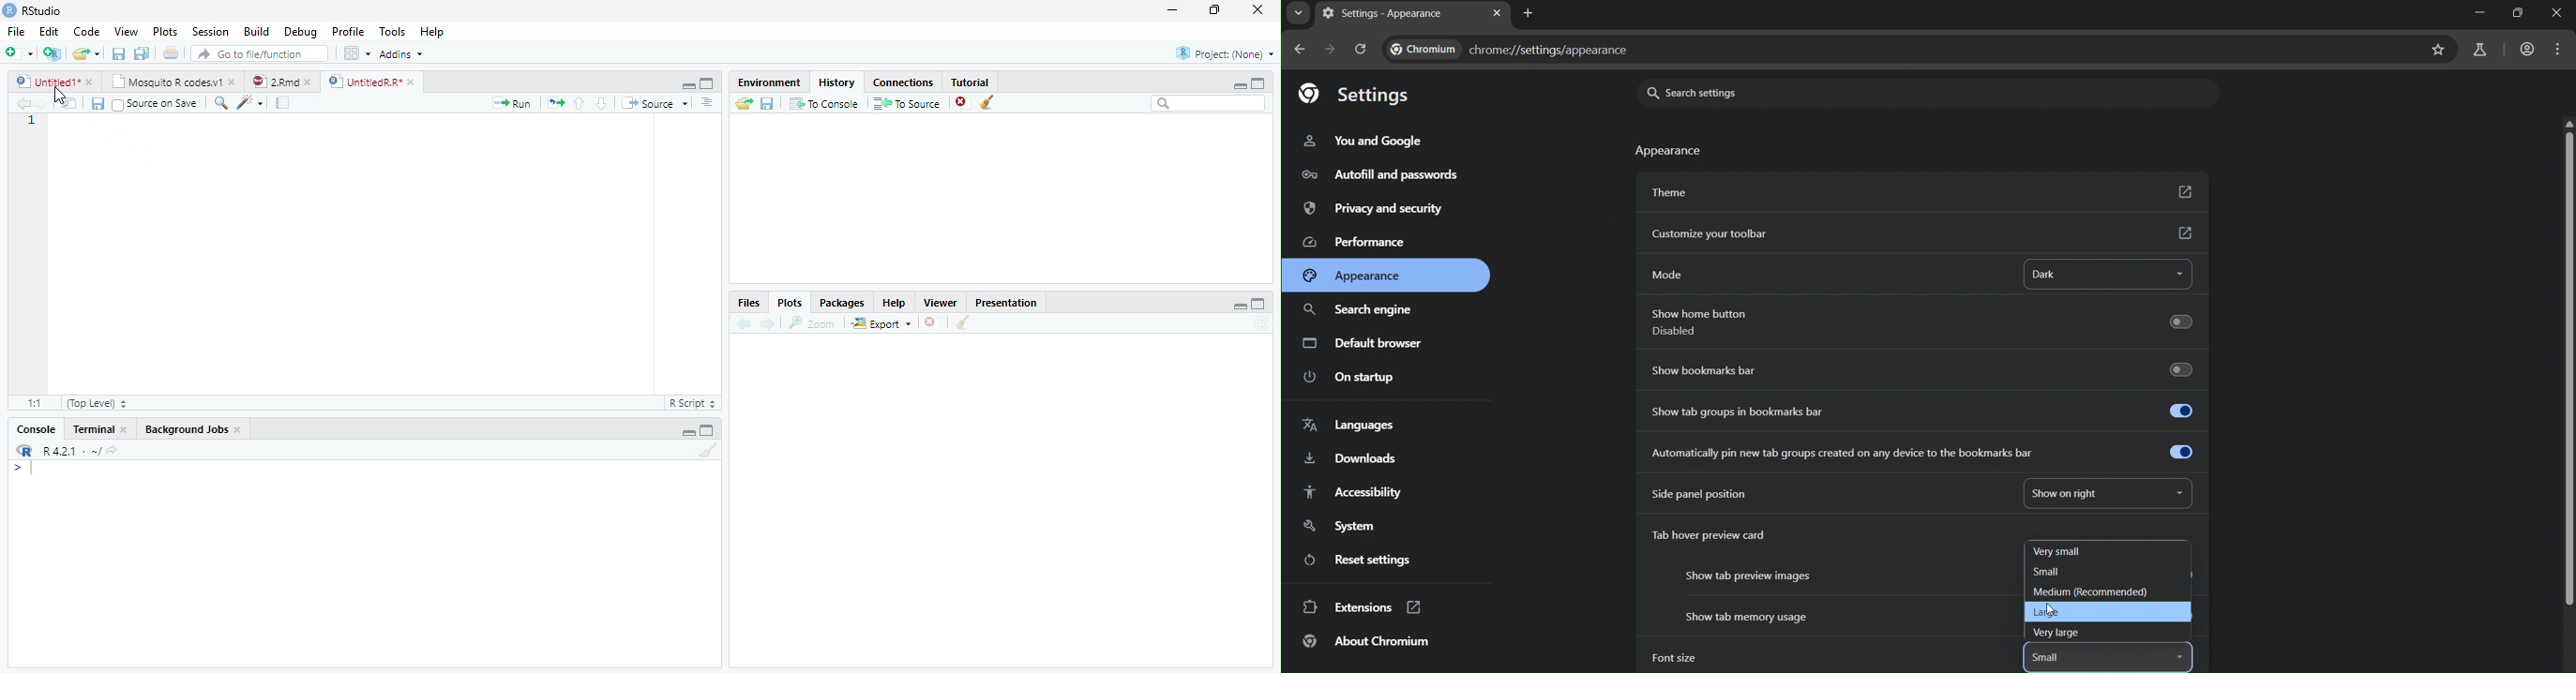  I want to click on Addins, so click(401, 54).